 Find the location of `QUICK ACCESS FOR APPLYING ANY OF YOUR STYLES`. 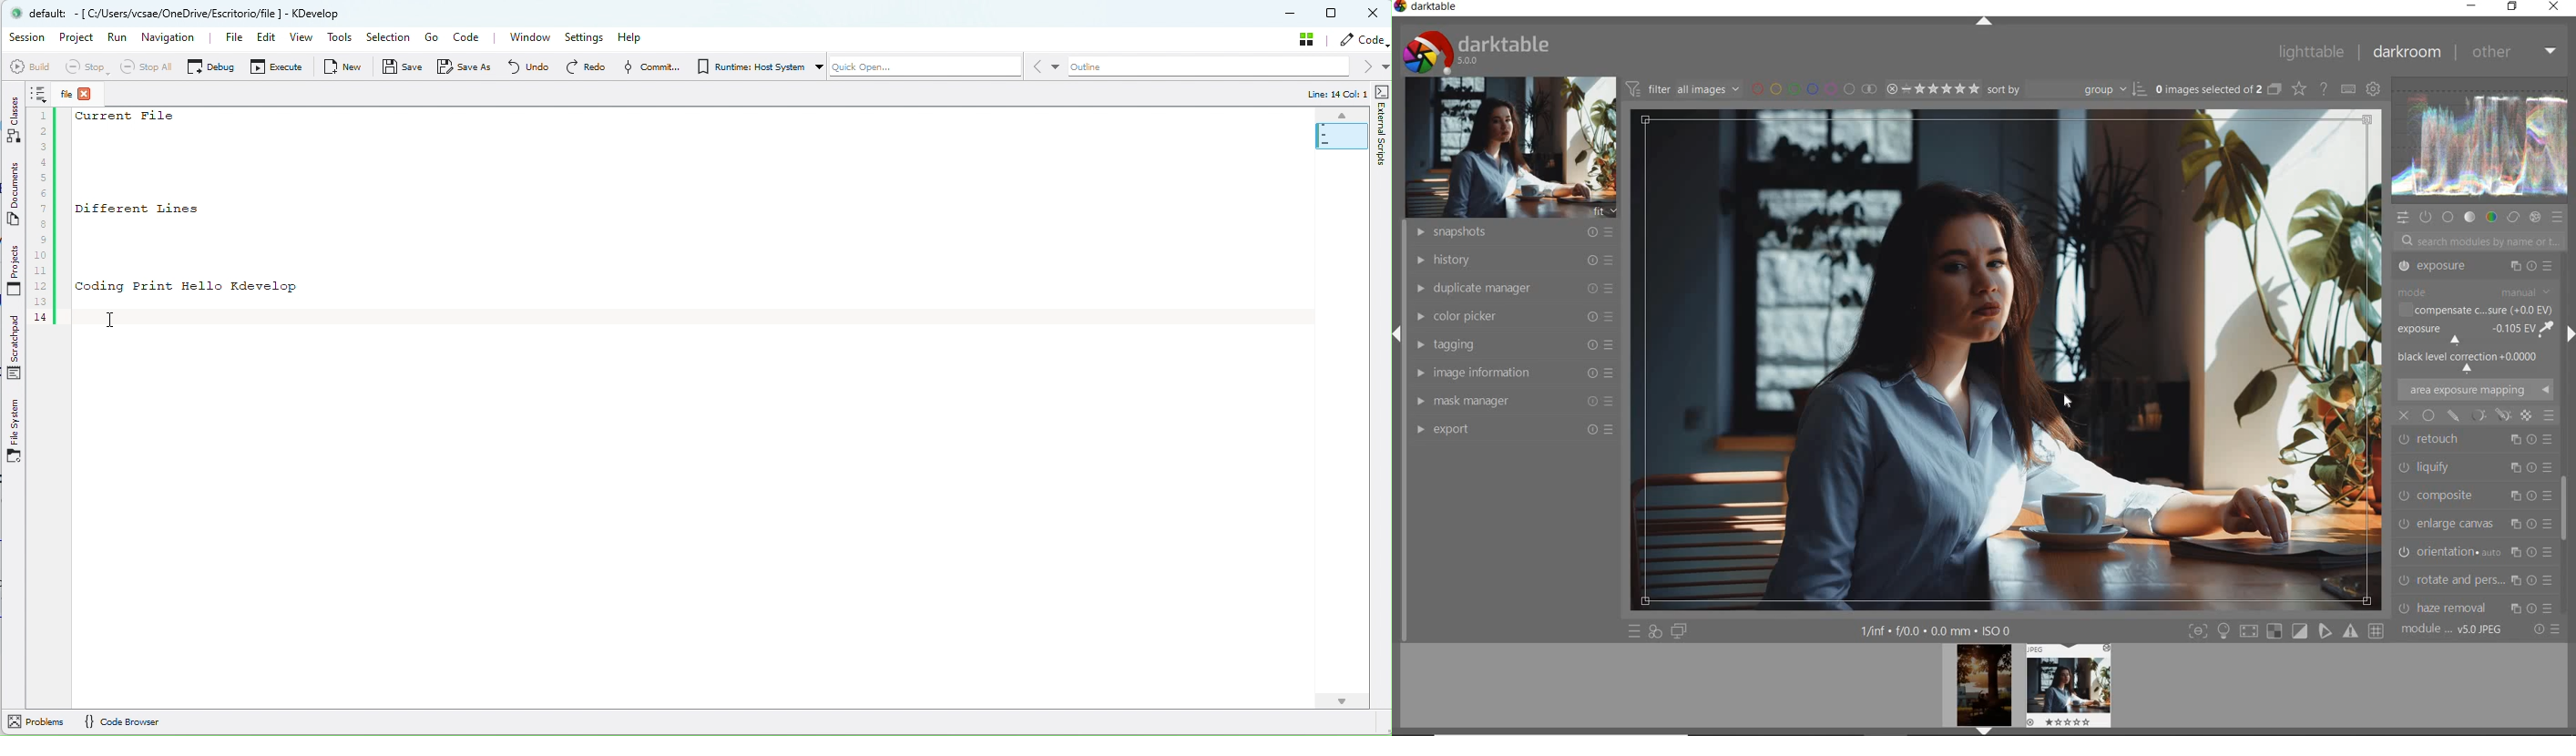

QUICK ACCESS FOR APPLYING ANY OF YOUR STYLES is located at coordinates (1656, 632).